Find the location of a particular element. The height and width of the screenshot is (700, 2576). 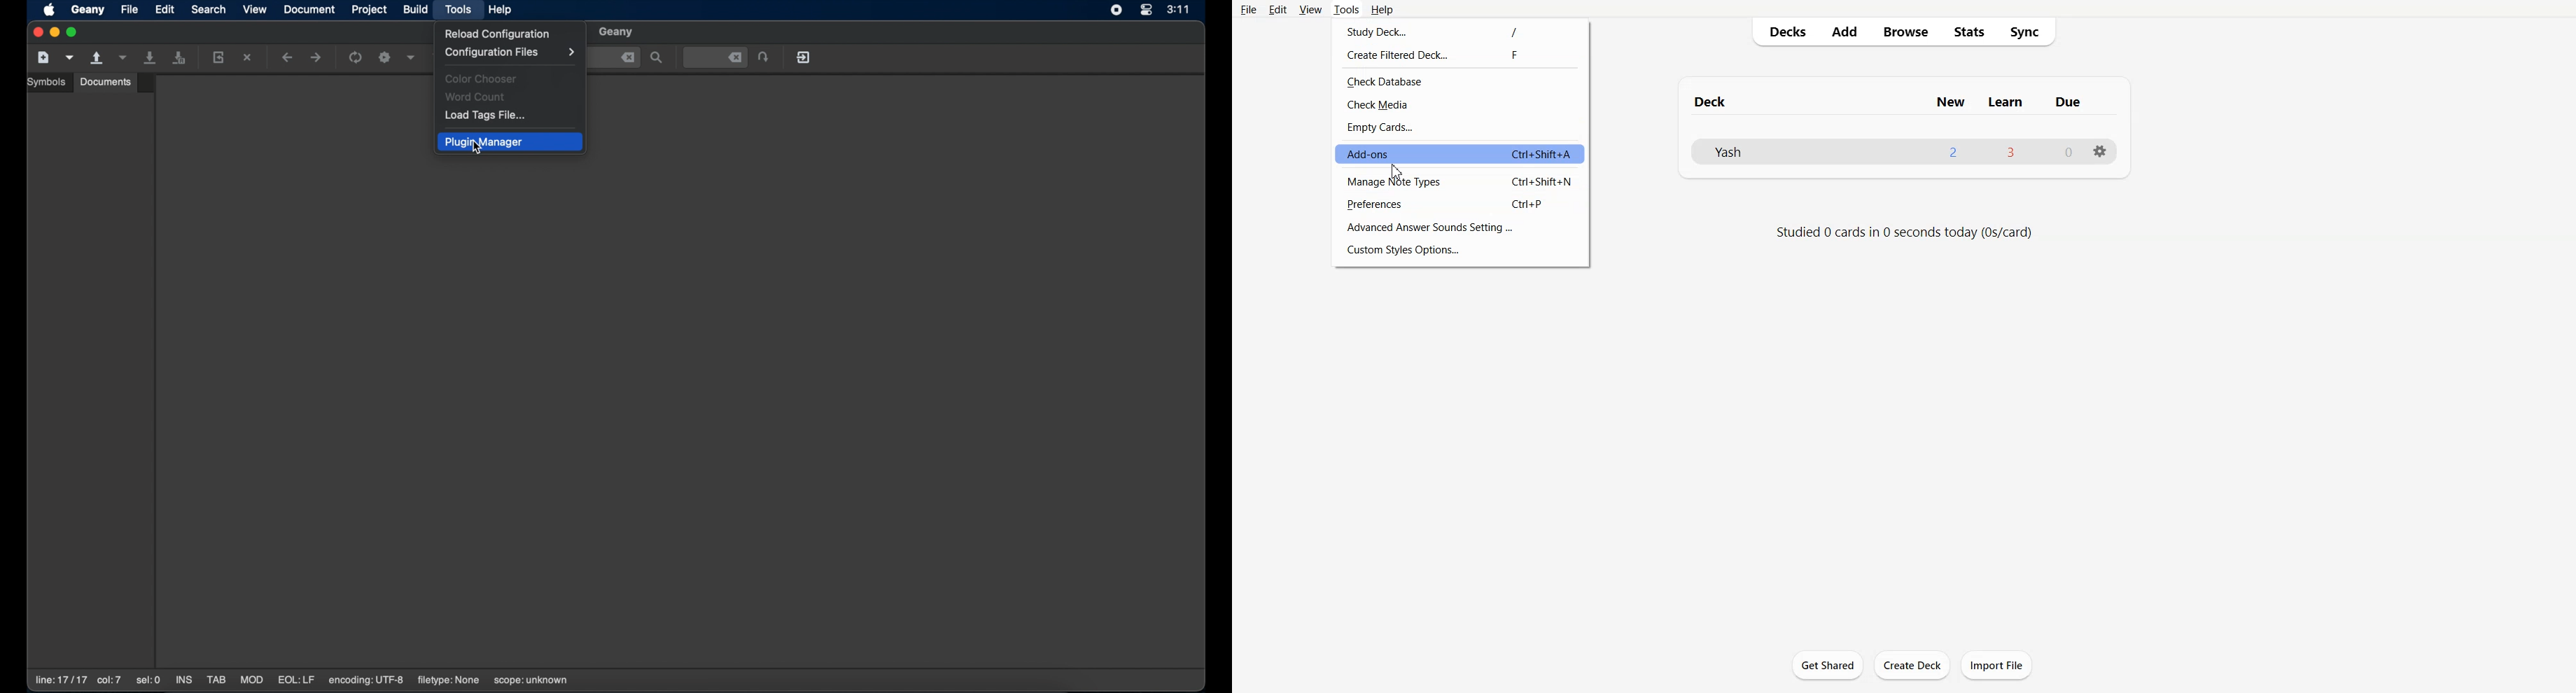

3 is located at coordinates (2012, 153).